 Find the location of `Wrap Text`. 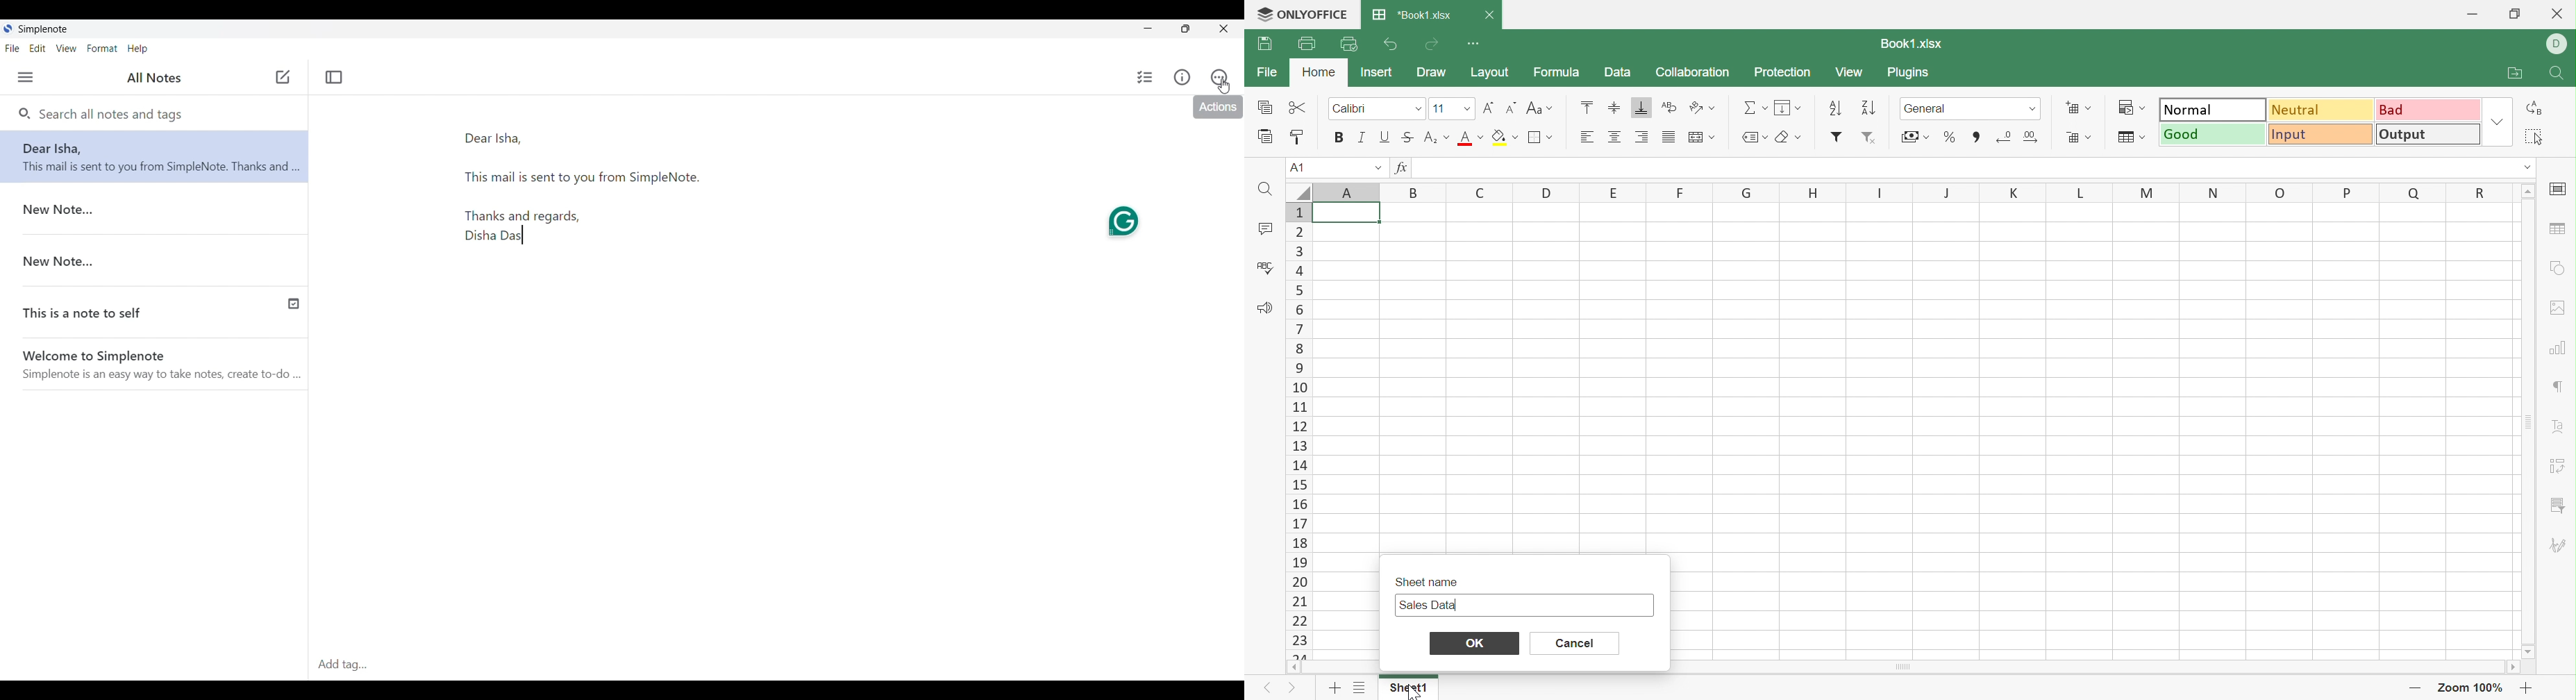

Wrap Text is located at coordinates (1668, 107).